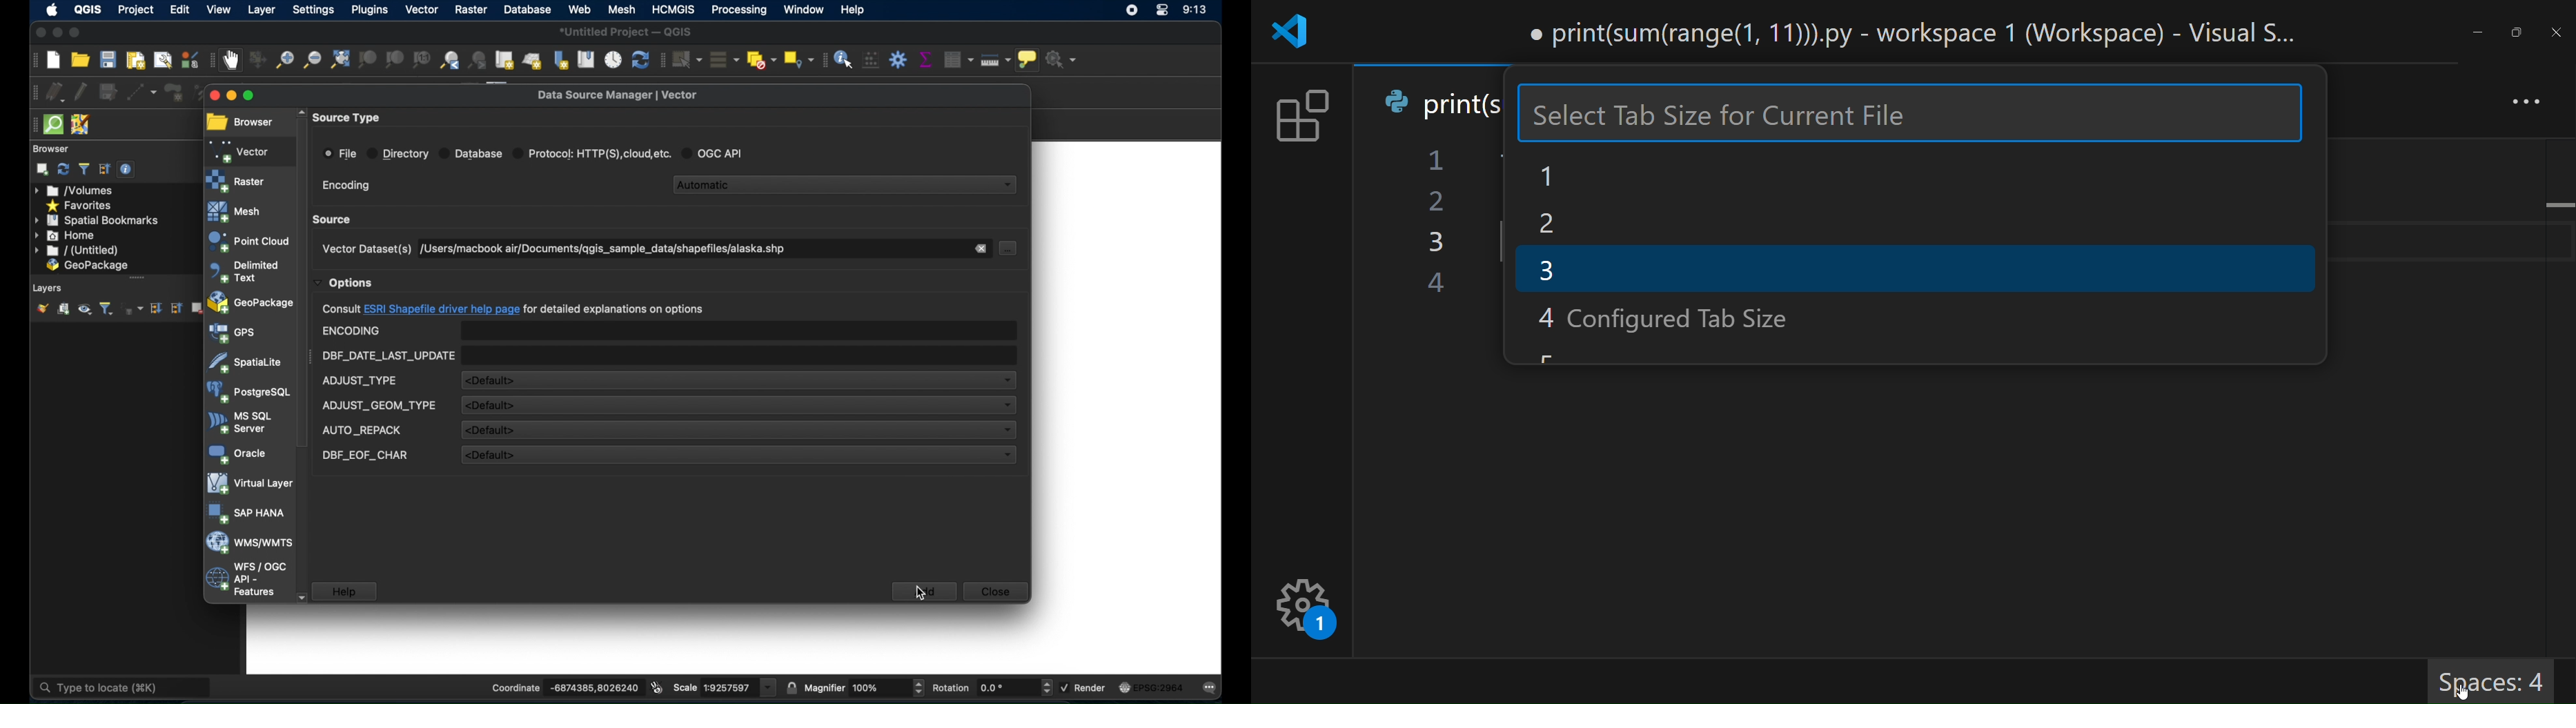  What do you see at coordinates (527, 9) in the screenshot?
I see `database` at bounding box center [527, 9].